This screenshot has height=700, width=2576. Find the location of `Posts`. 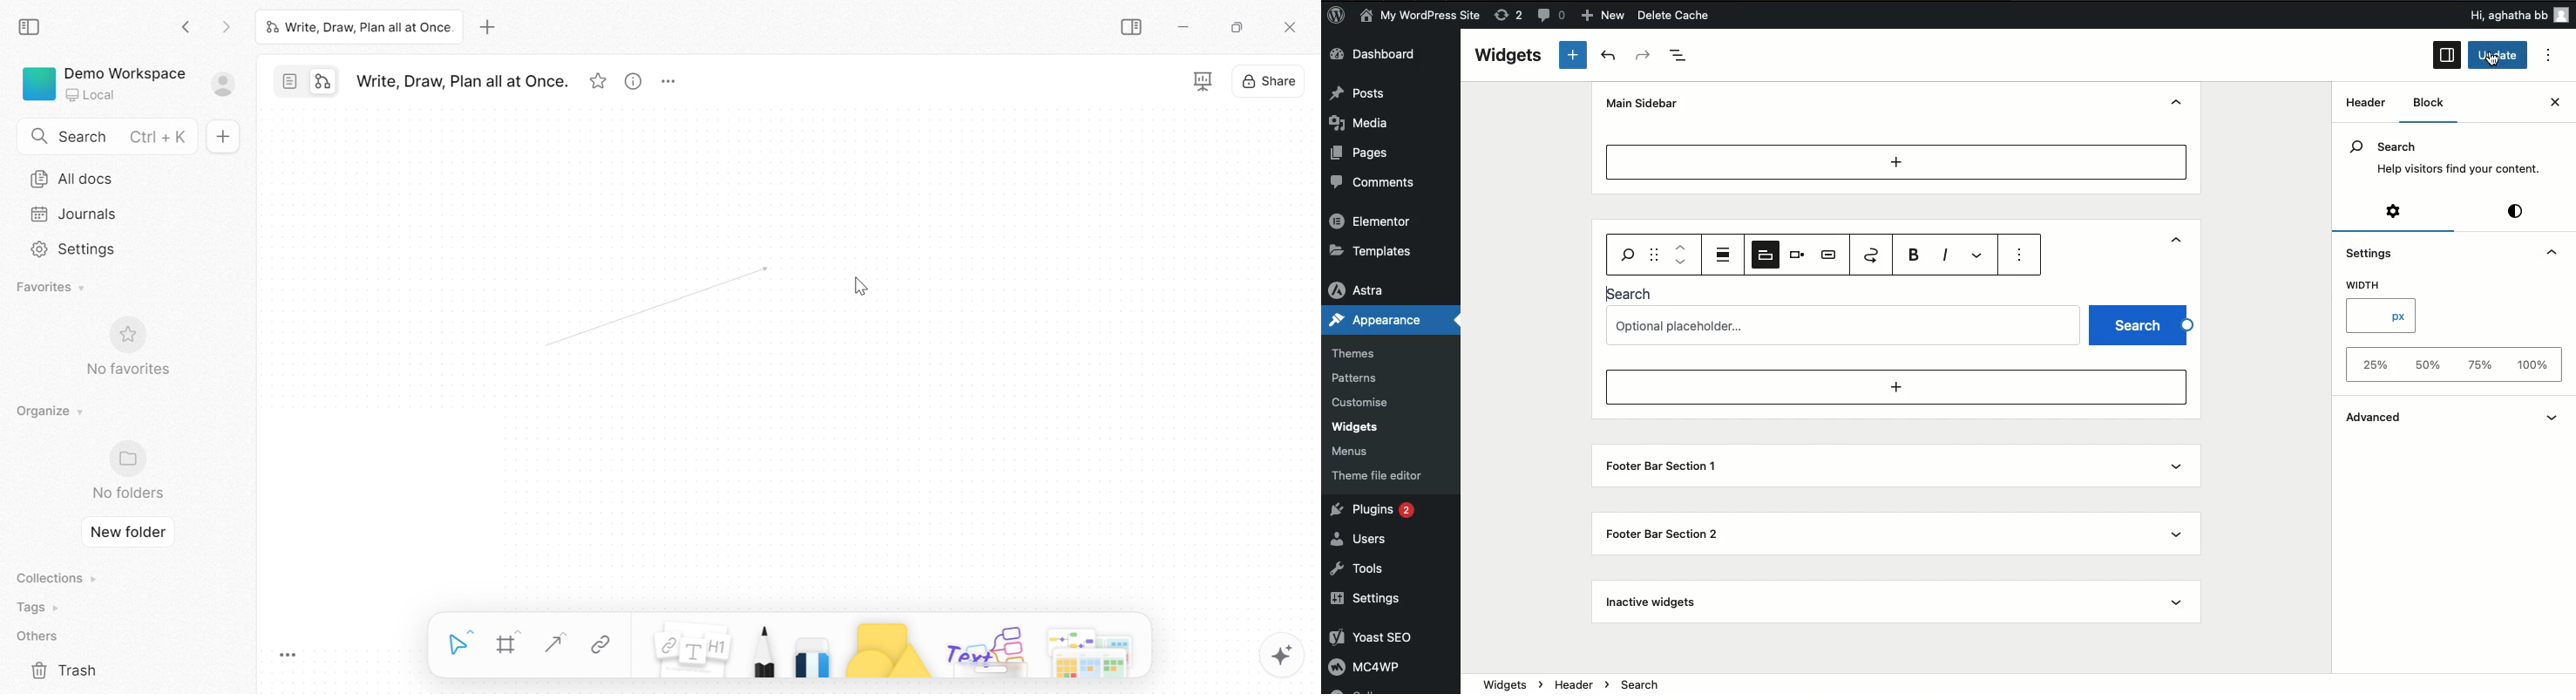

Posts is located at coordinates (1366, 93).